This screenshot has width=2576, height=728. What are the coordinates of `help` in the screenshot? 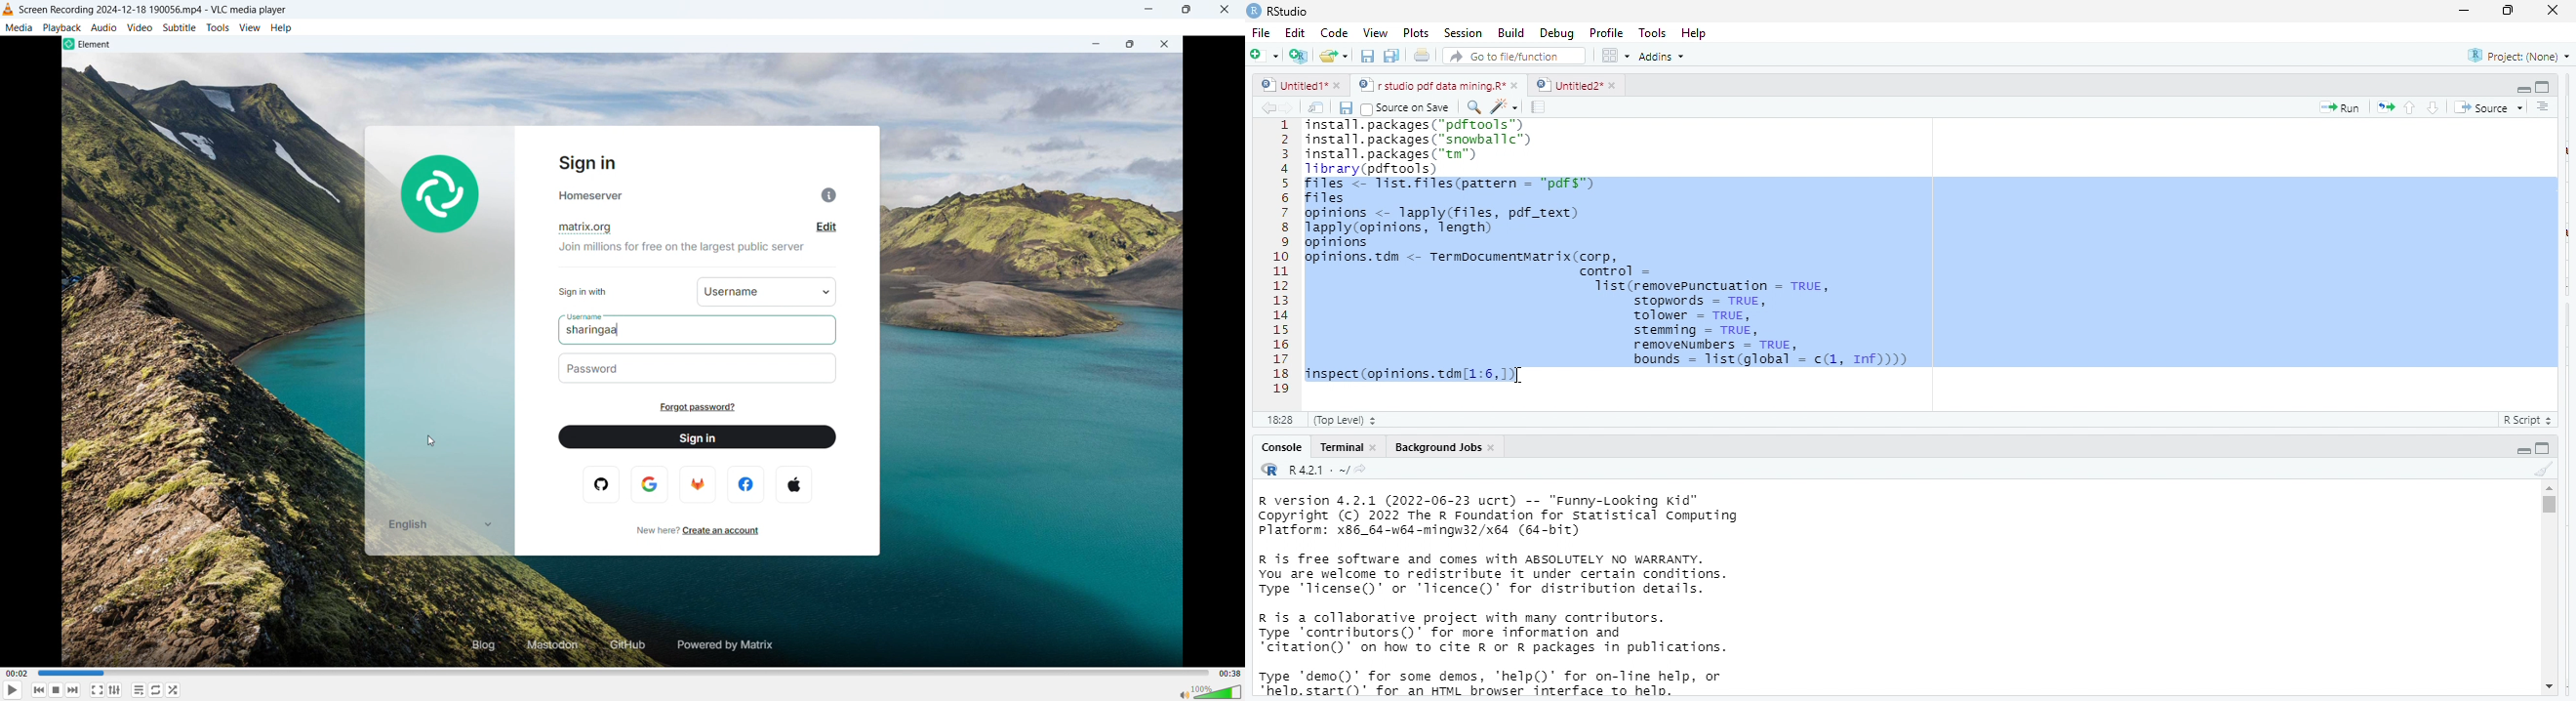 It's located at (1701, 32).